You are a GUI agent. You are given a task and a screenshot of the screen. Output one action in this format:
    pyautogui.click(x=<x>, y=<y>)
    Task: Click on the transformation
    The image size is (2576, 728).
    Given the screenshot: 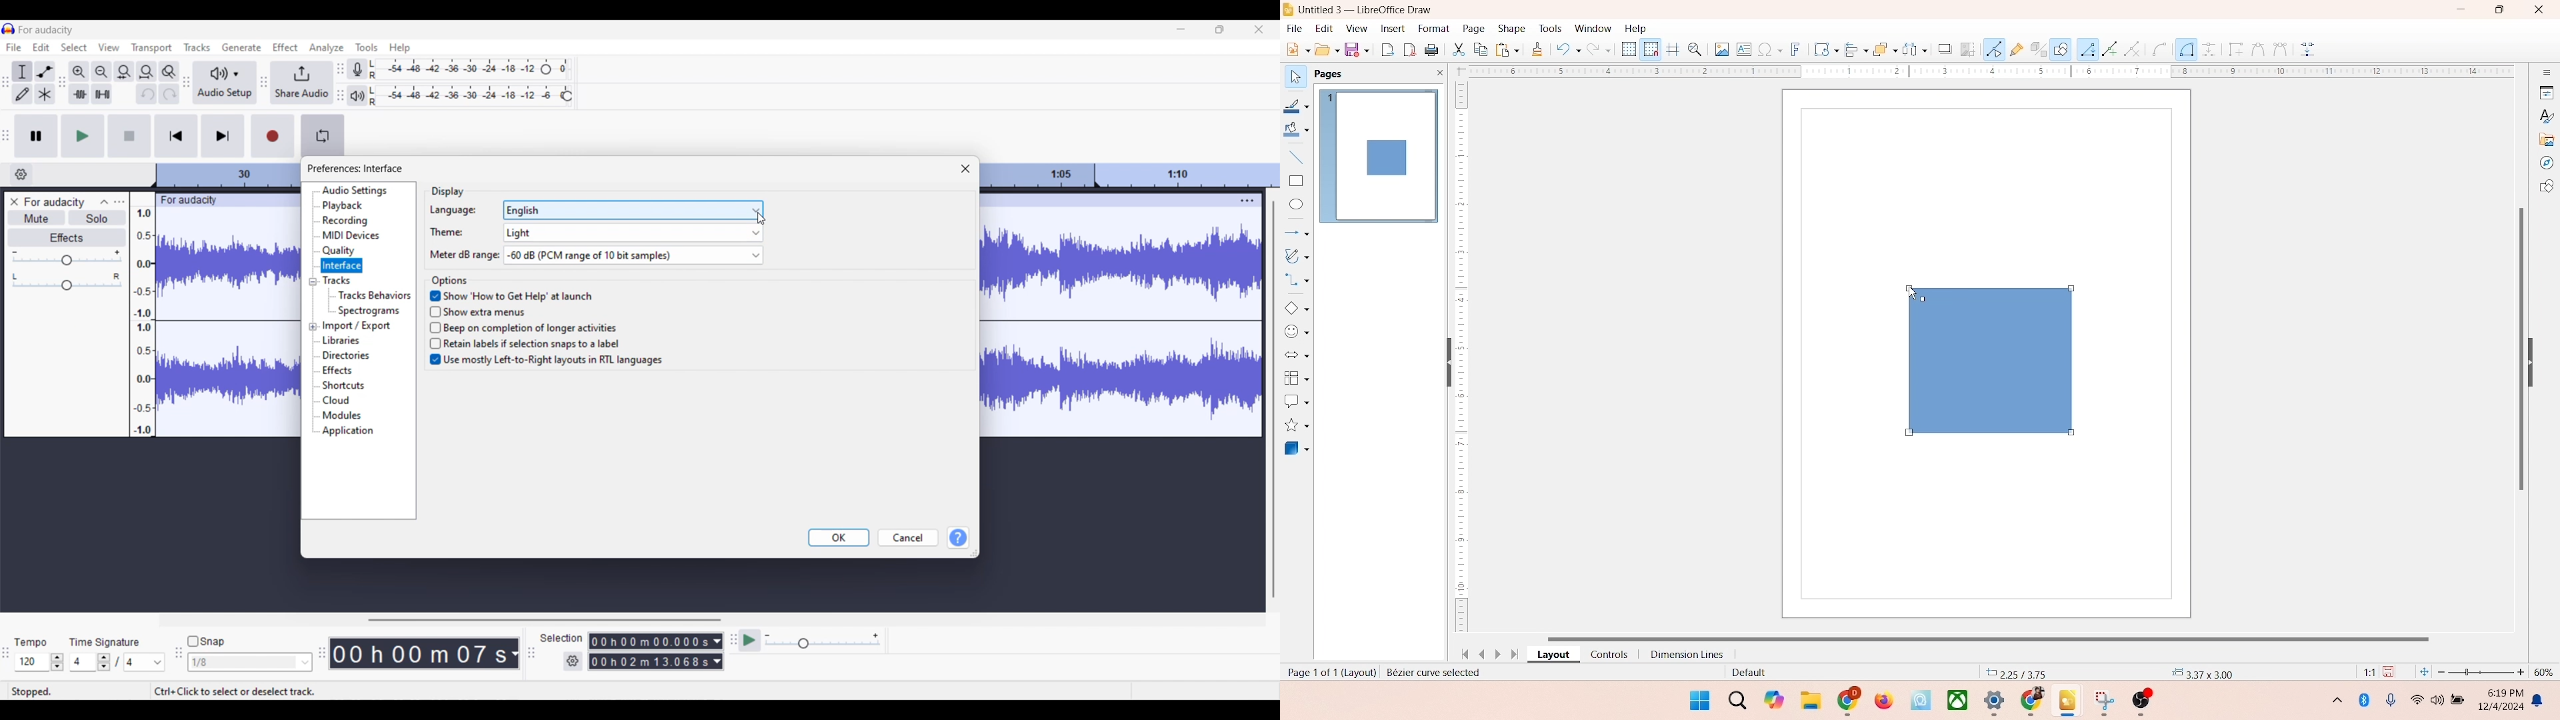 What is the action you would take?
    pyautogui.click(x=1821, y=49)
    